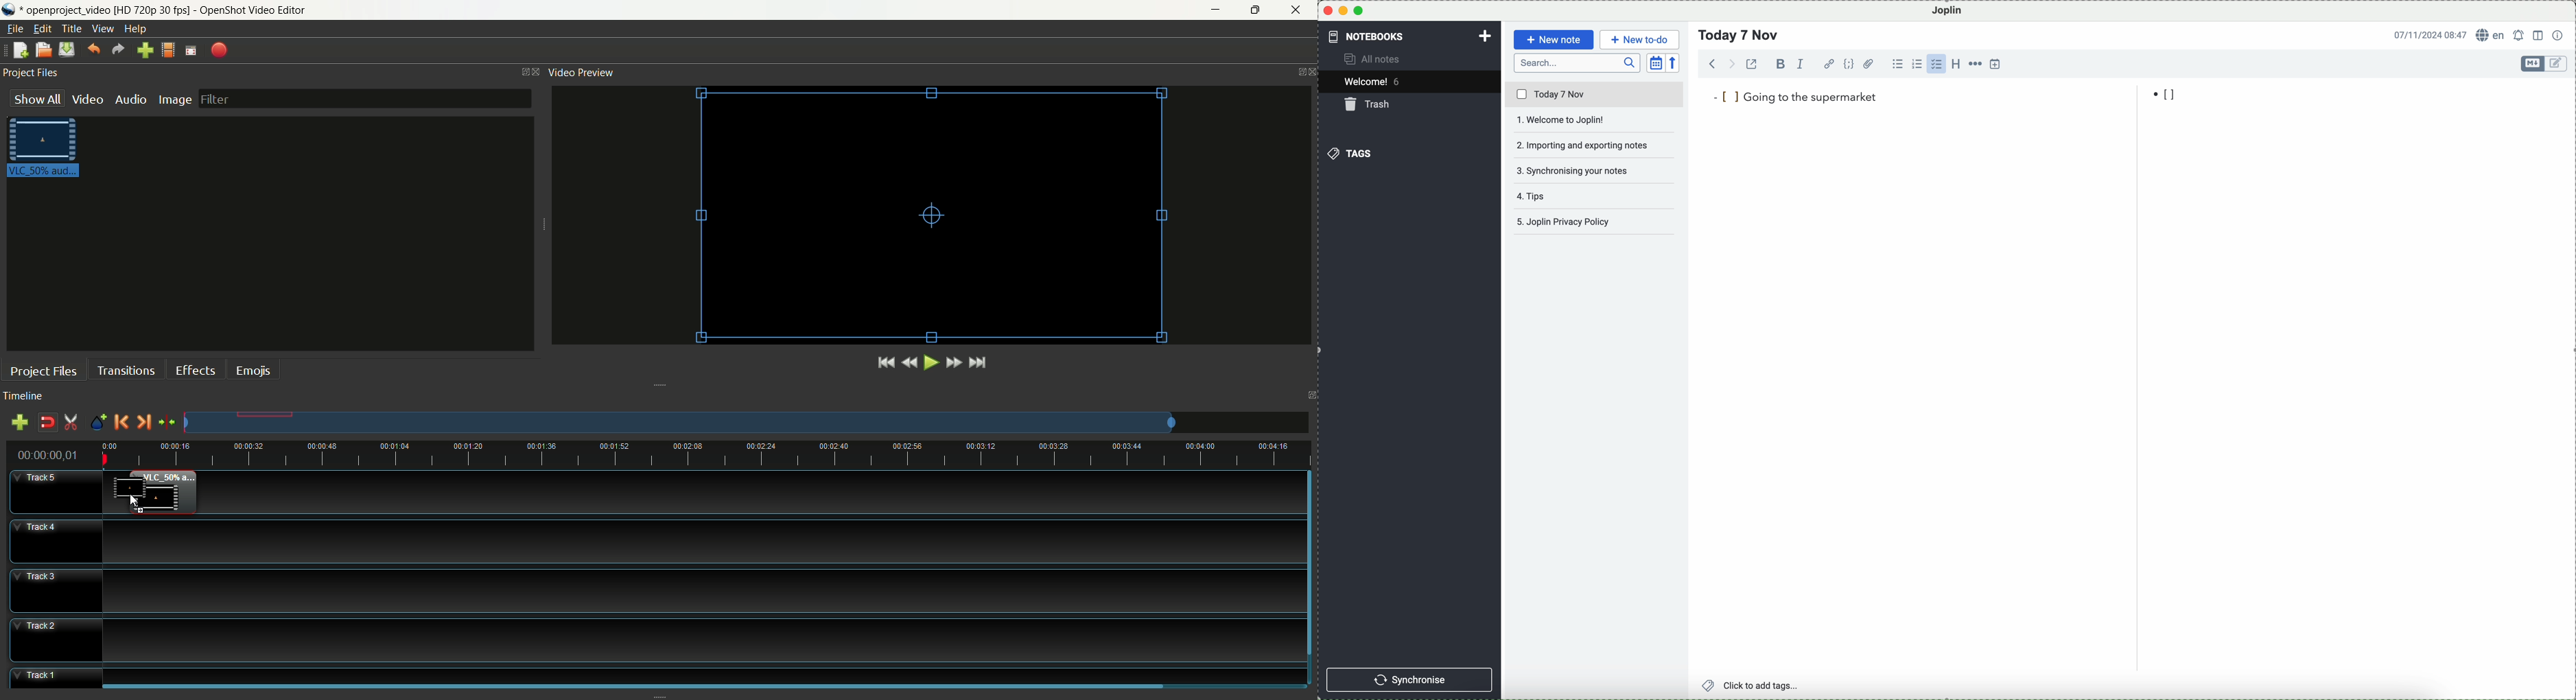  I want to click on export video, so click(218, 50).